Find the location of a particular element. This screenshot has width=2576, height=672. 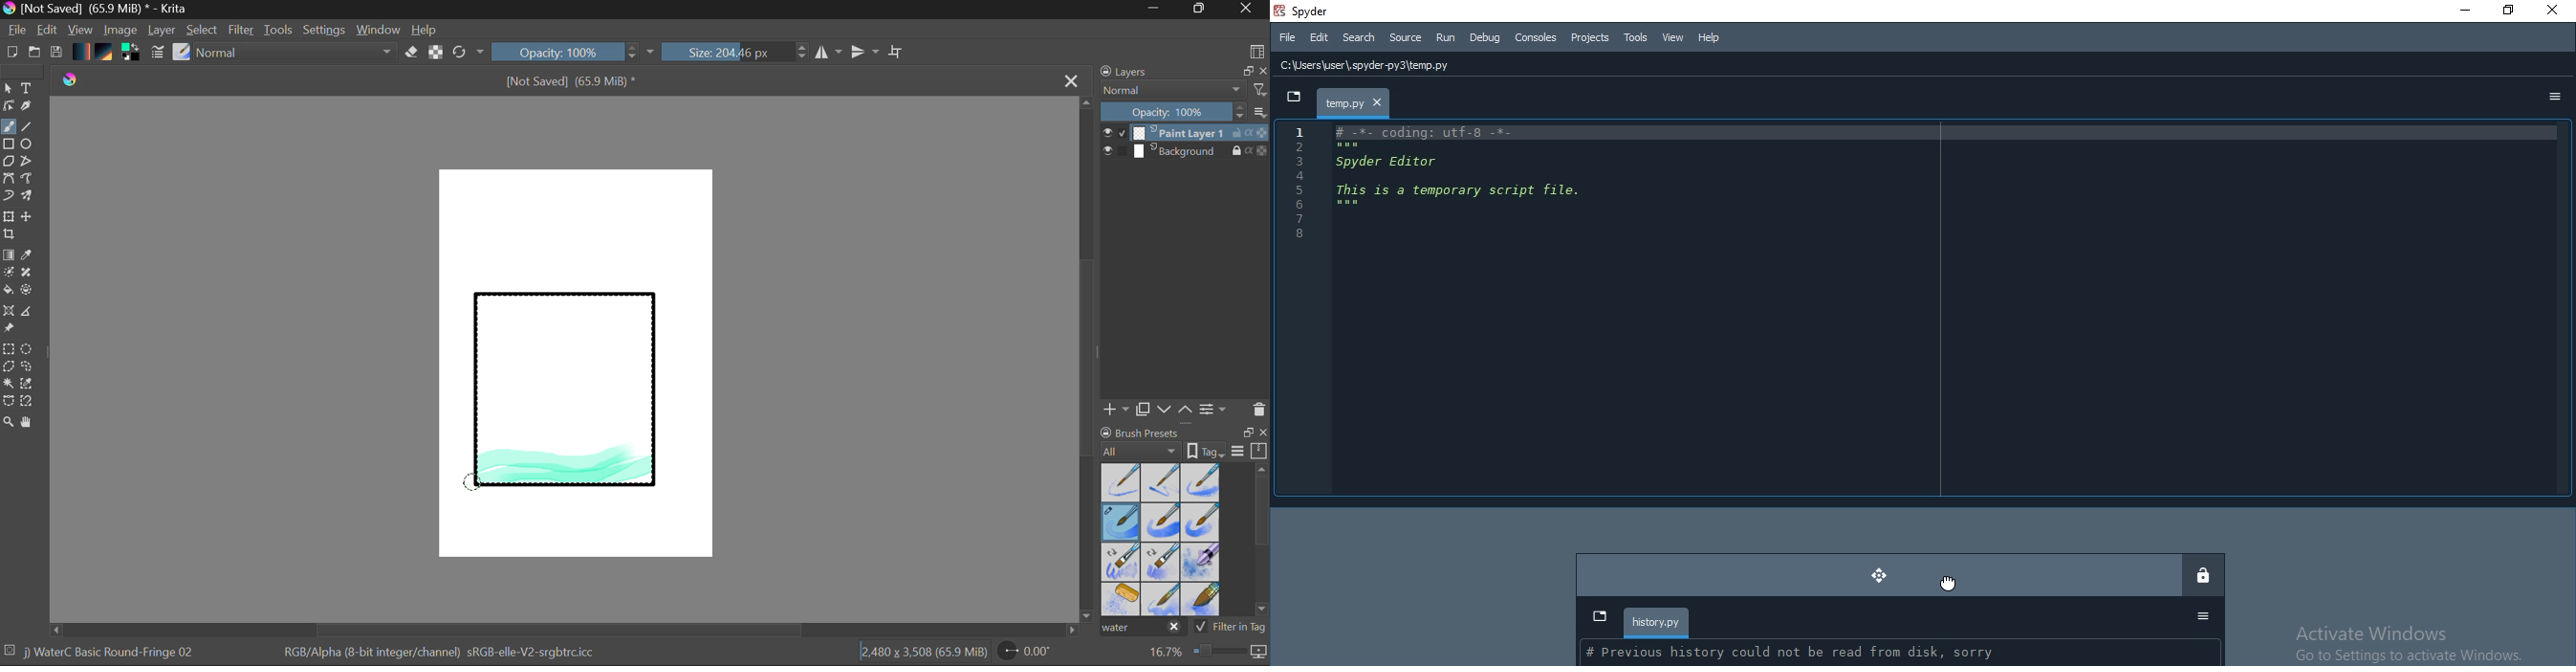

| # Previoucs hictoarvy could not be read from dick <arrv is located at coordinates (1799, 653).